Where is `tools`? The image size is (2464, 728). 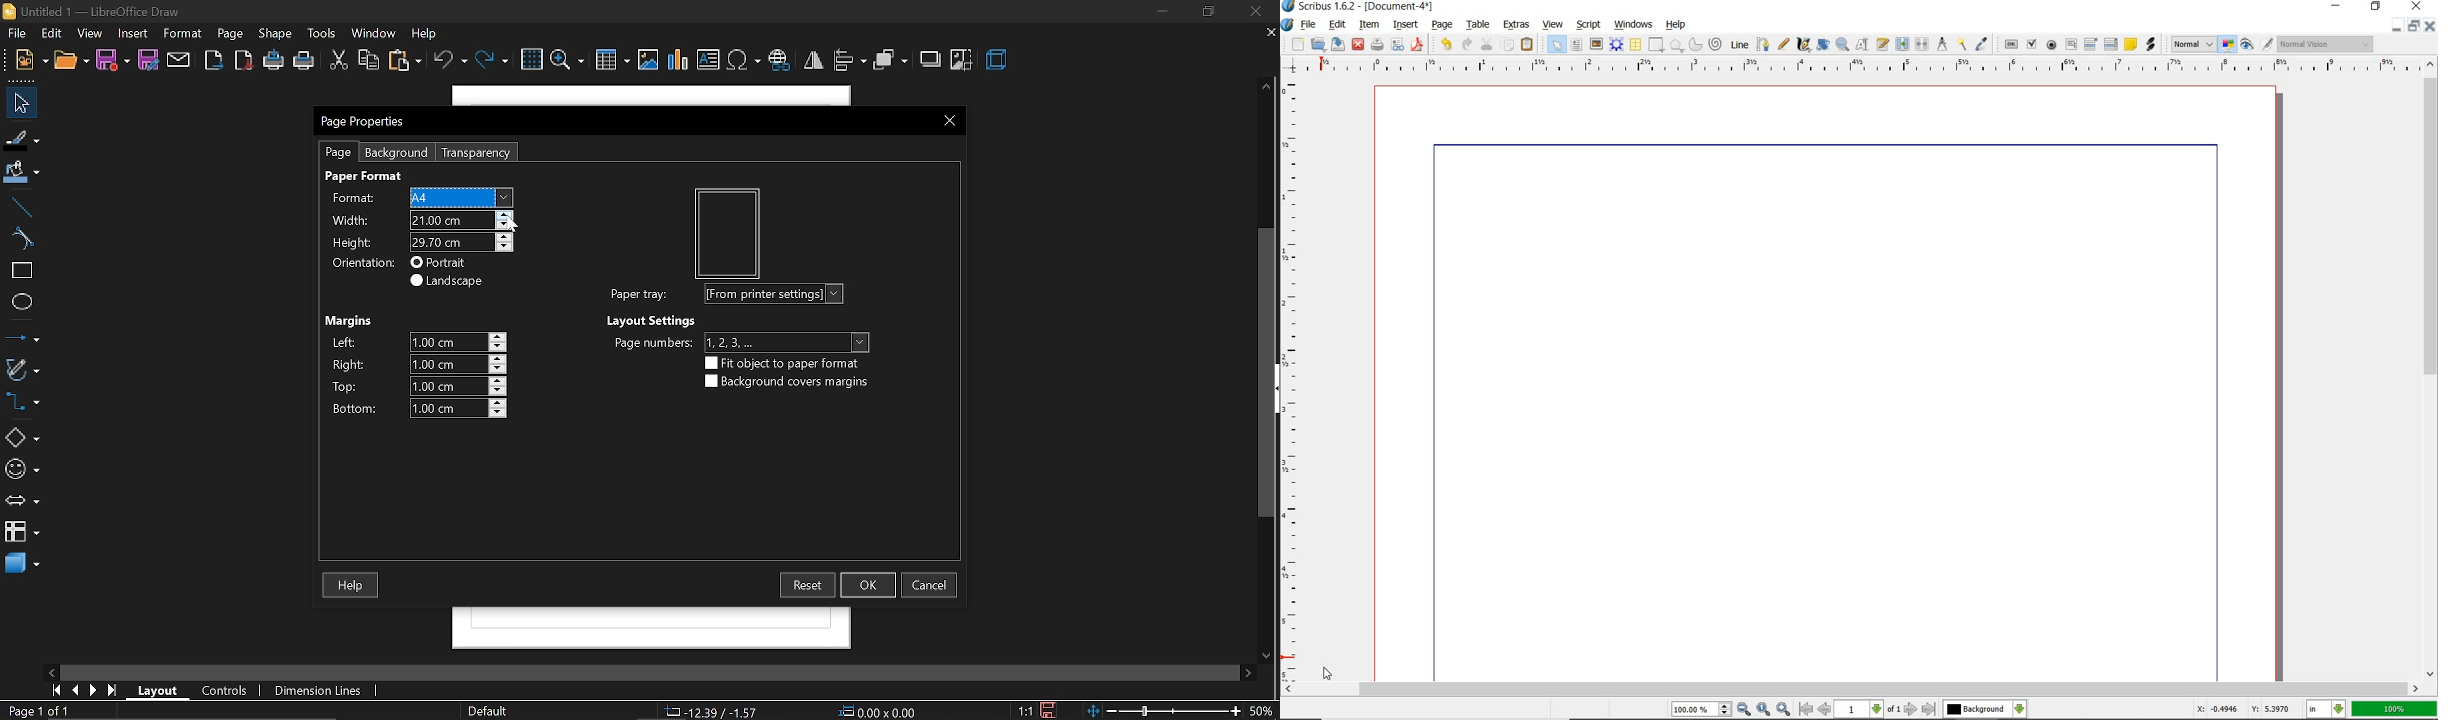
tools is located at coordinates (321, 33).